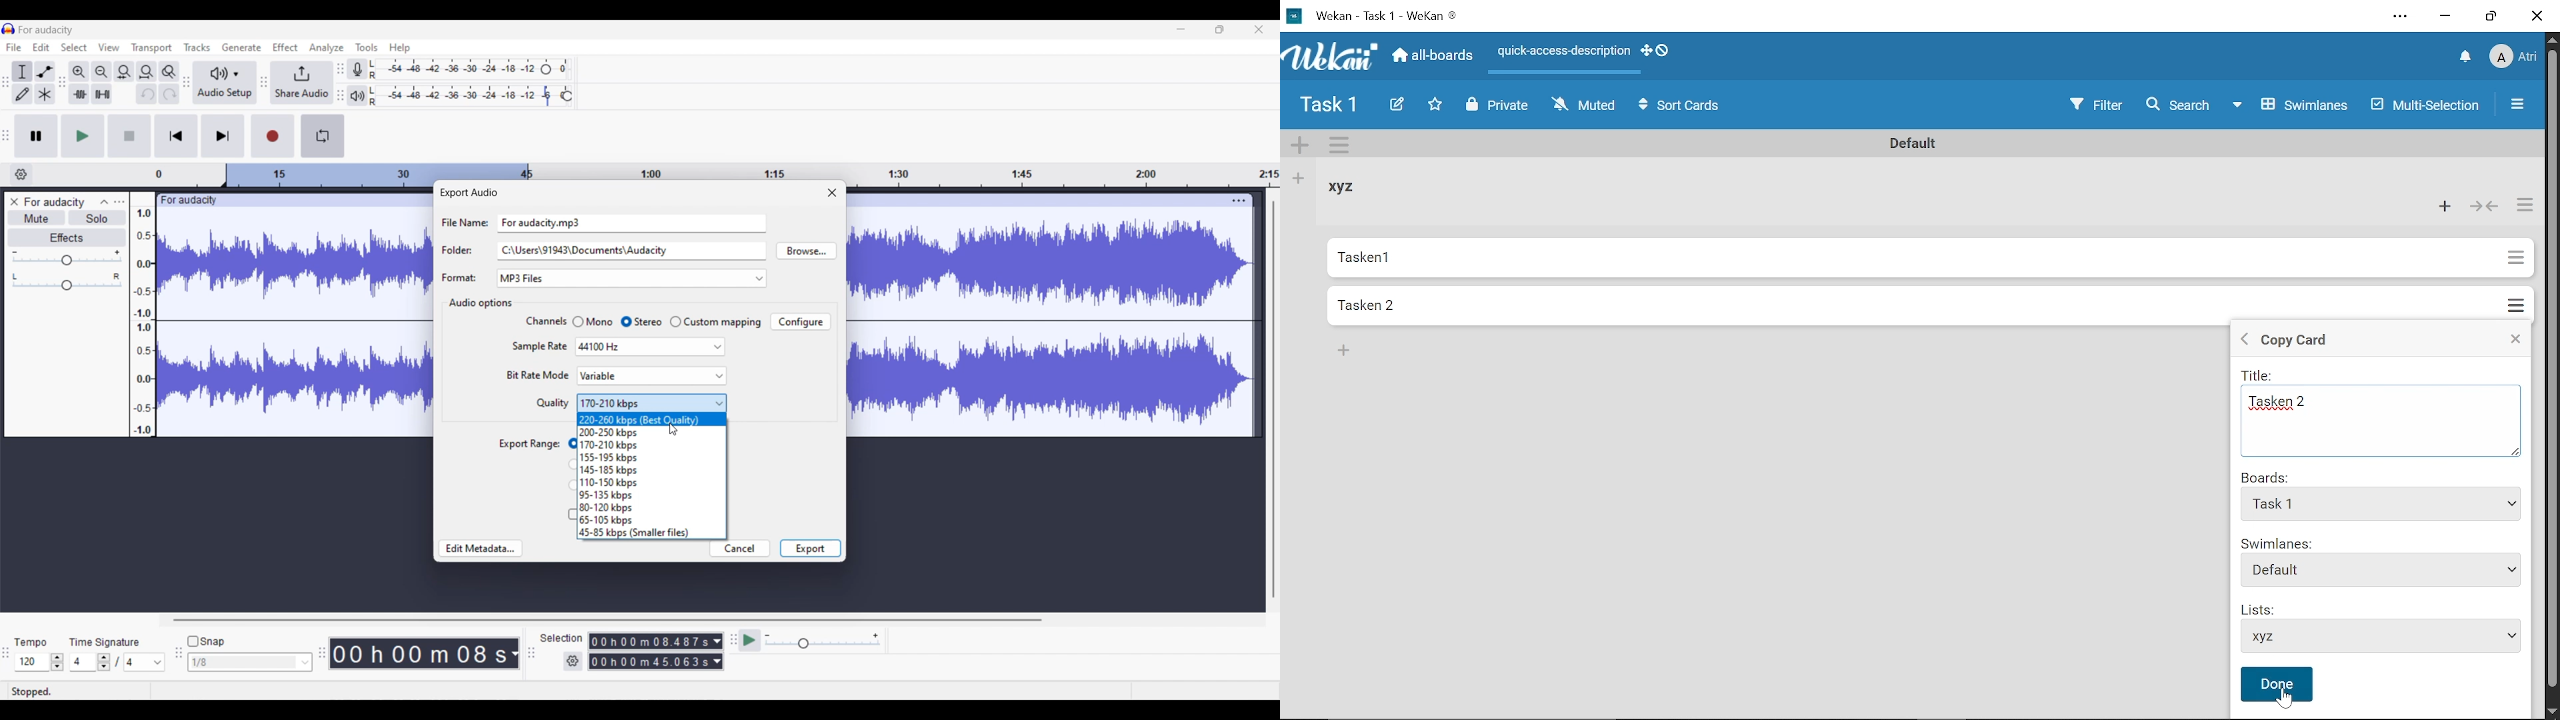 The width and height of the screenshot is (2576, 728). Describe the element at coordinates (9, 29) in the screenshot. I see `Software logo` at that location.